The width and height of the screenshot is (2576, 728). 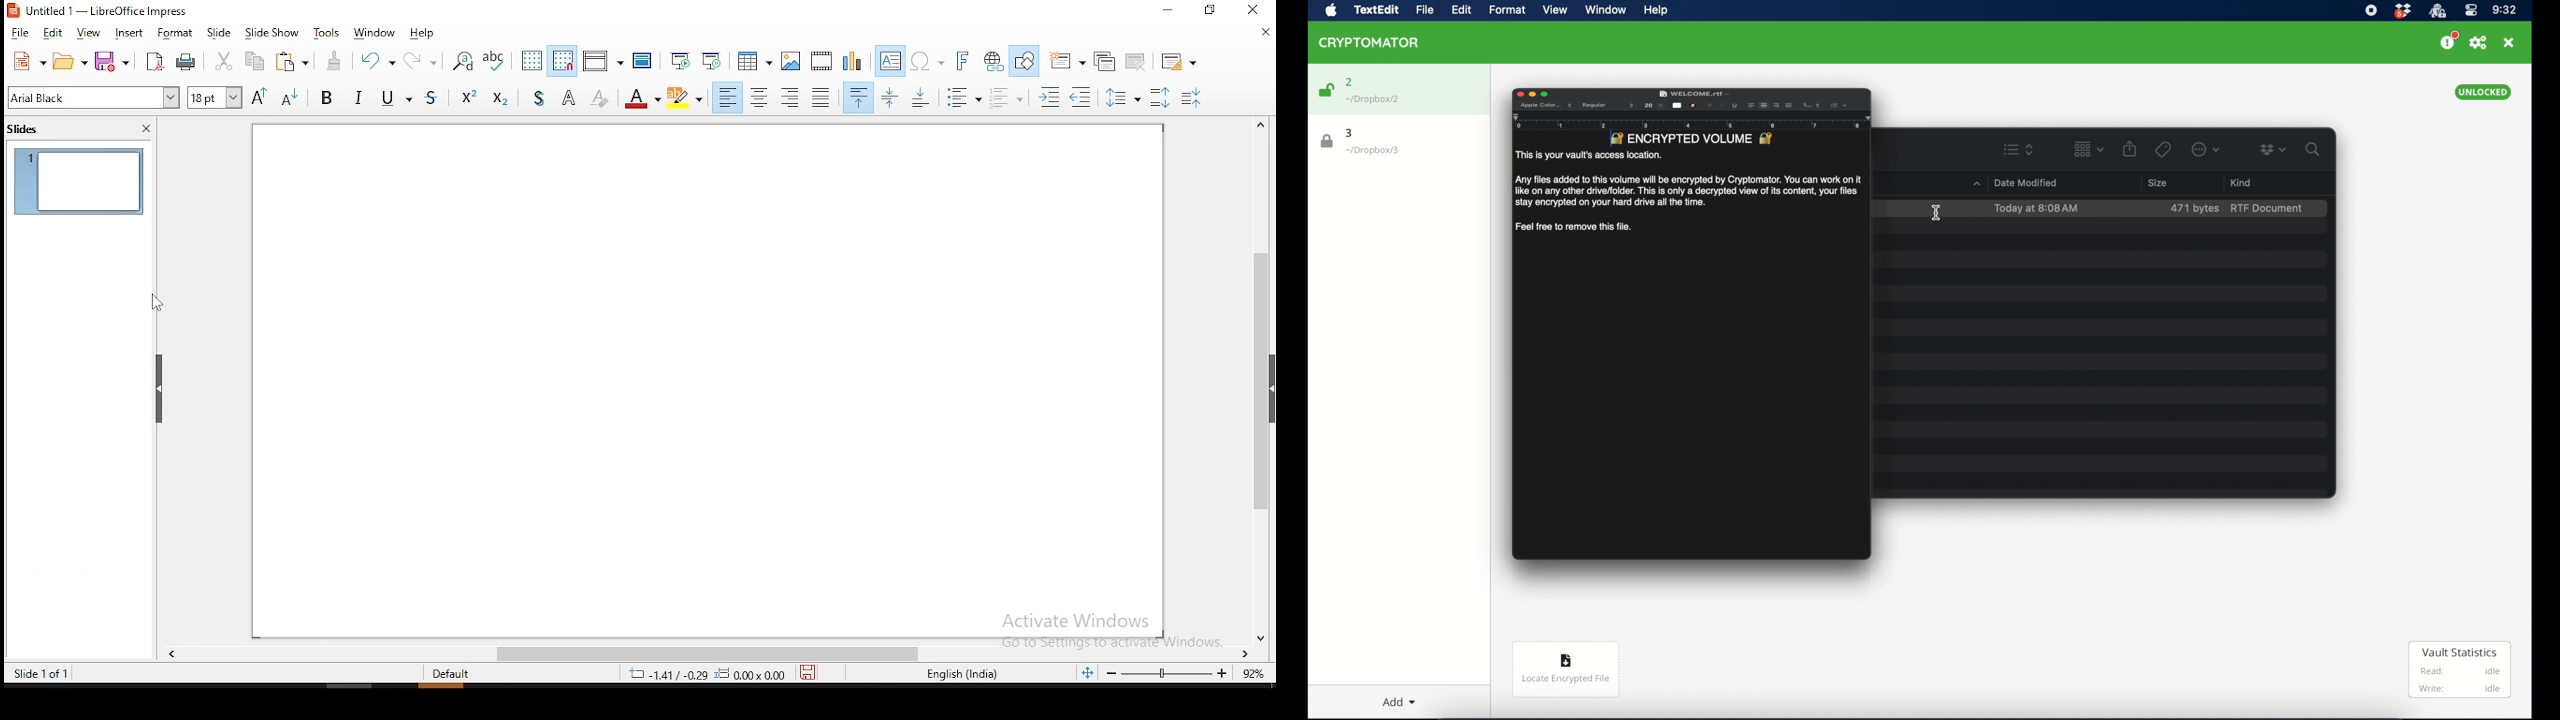 I want to click on share, so click(x=2129, y=149).